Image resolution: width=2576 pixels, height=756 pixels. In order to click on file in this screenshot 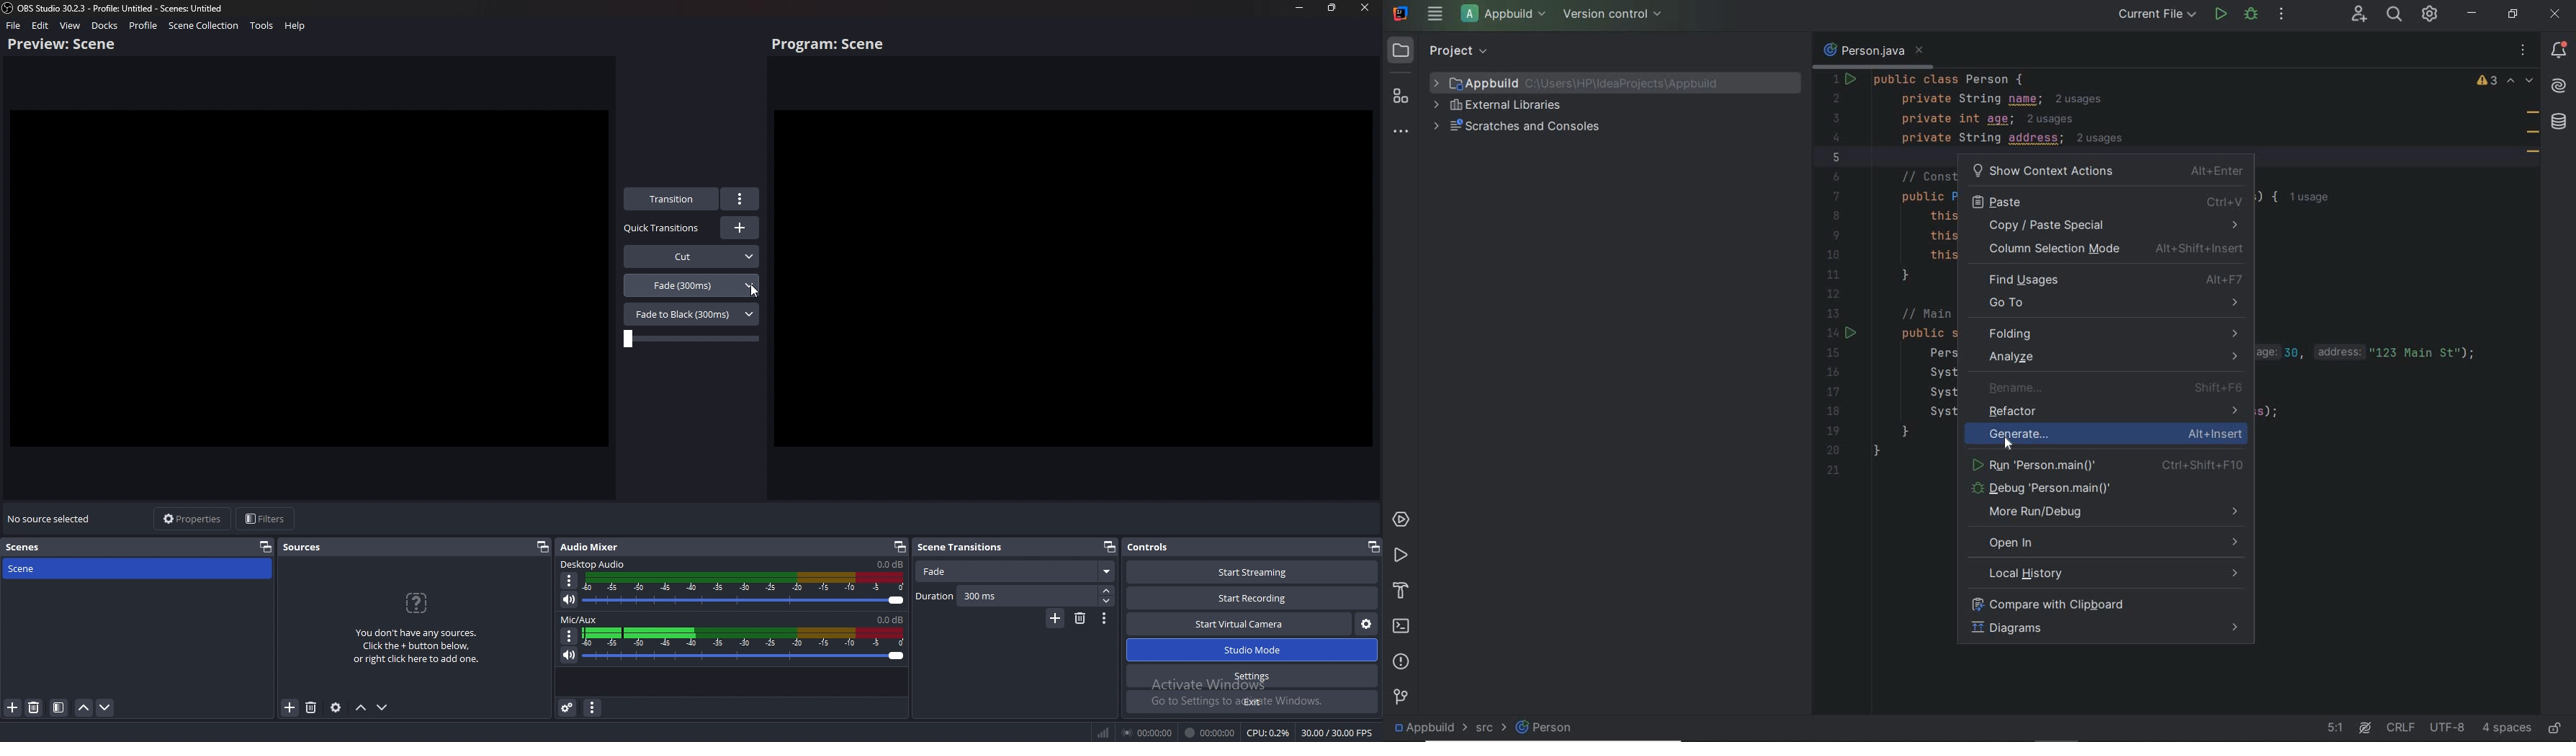, I will do `click(14, 25)`.